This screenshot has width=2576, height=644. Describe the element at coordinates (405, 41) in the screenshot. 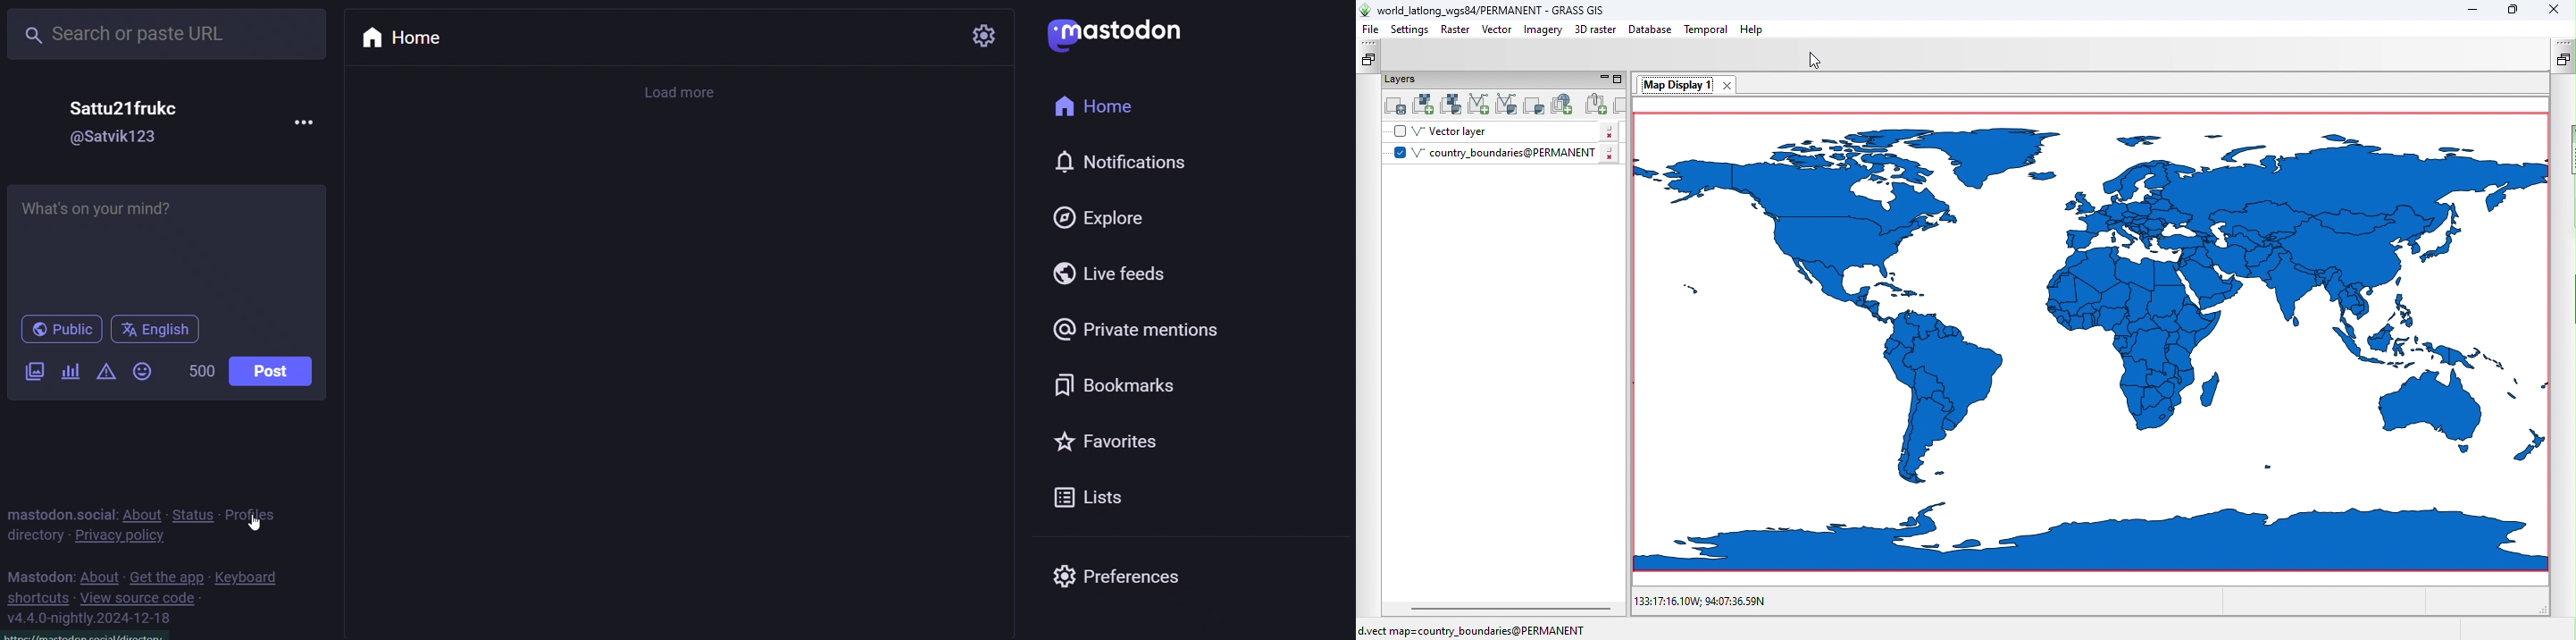

I see `home` at that location.